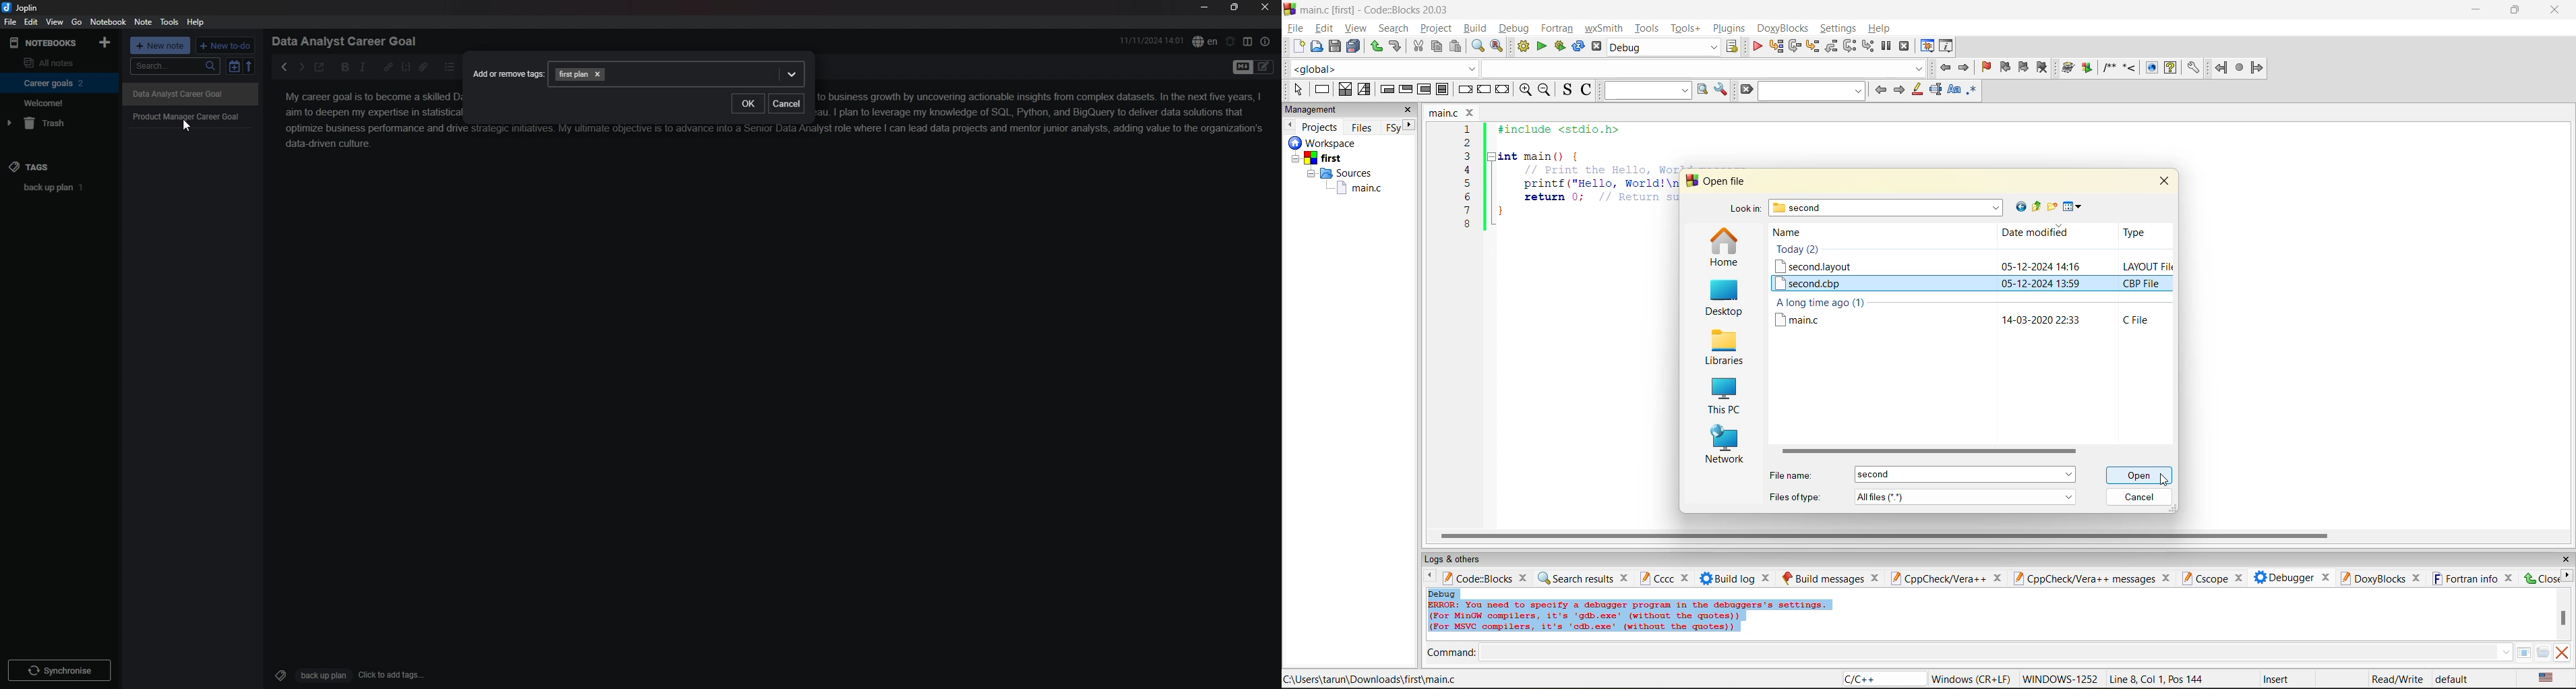  Describe the element at coordinates (2556, 10) in the screenshot. I see `close ` at that location.